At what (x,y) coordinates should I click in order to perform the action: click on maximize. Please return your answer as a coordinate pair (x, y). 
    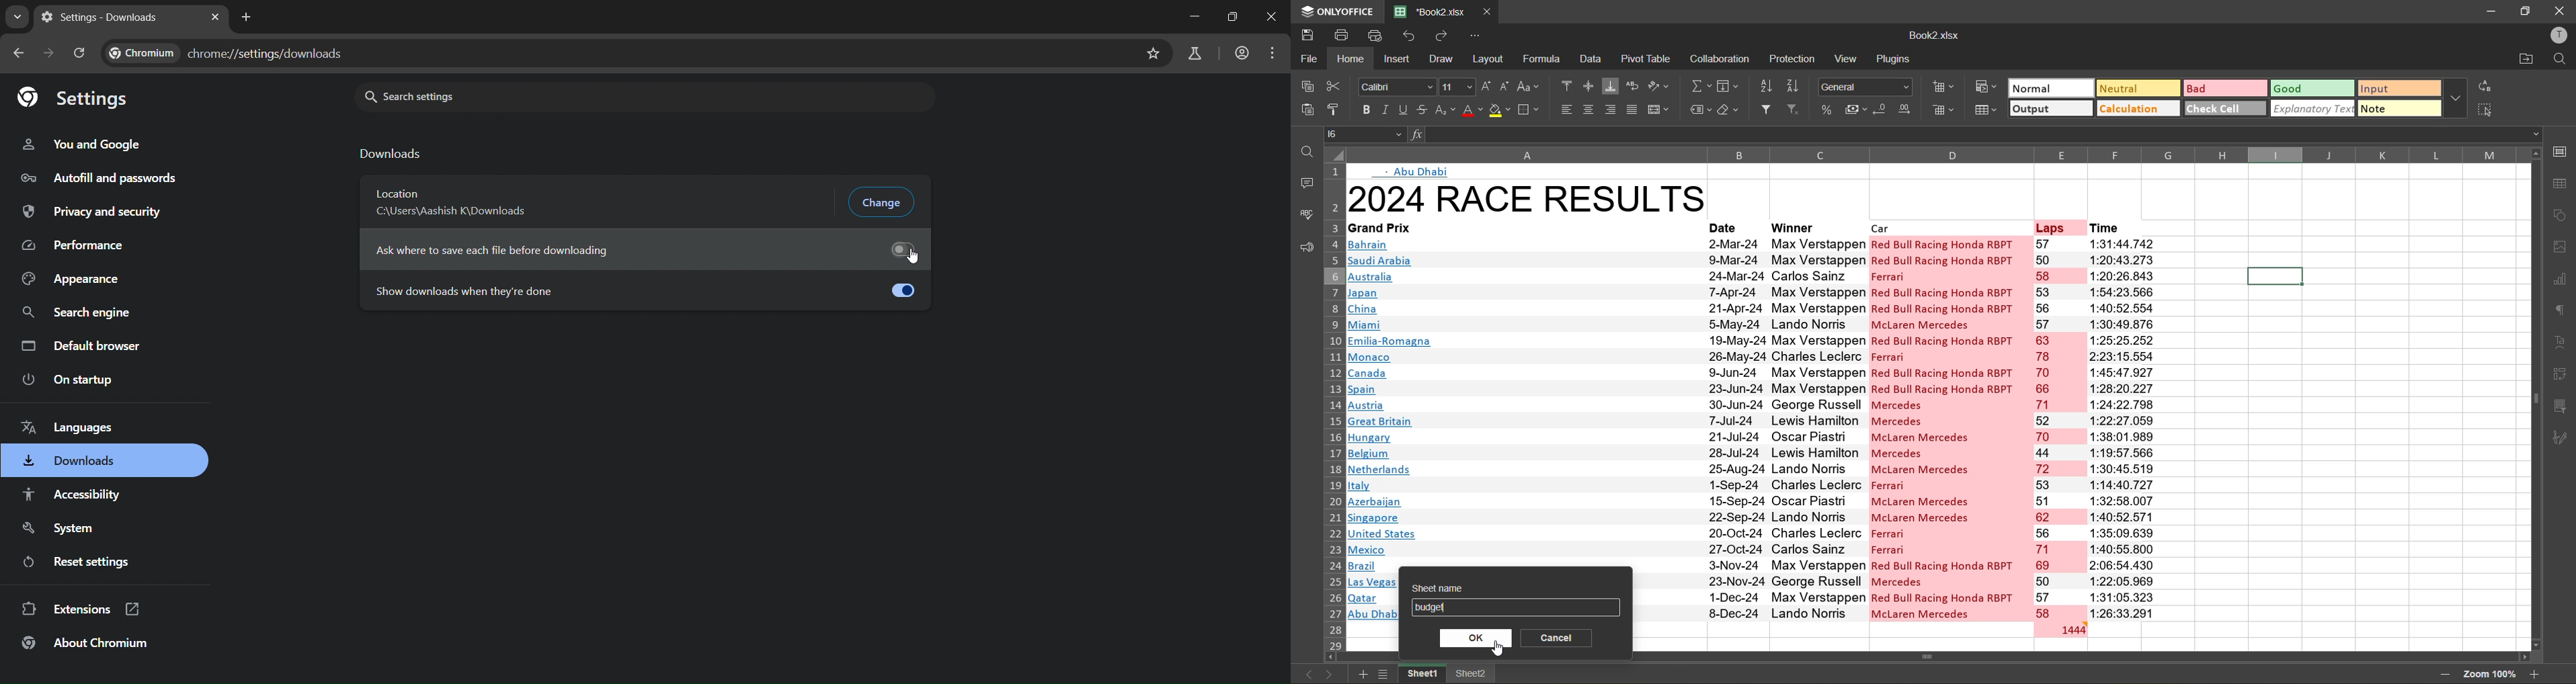
    Looking at the image, I should click on (2523, 11).